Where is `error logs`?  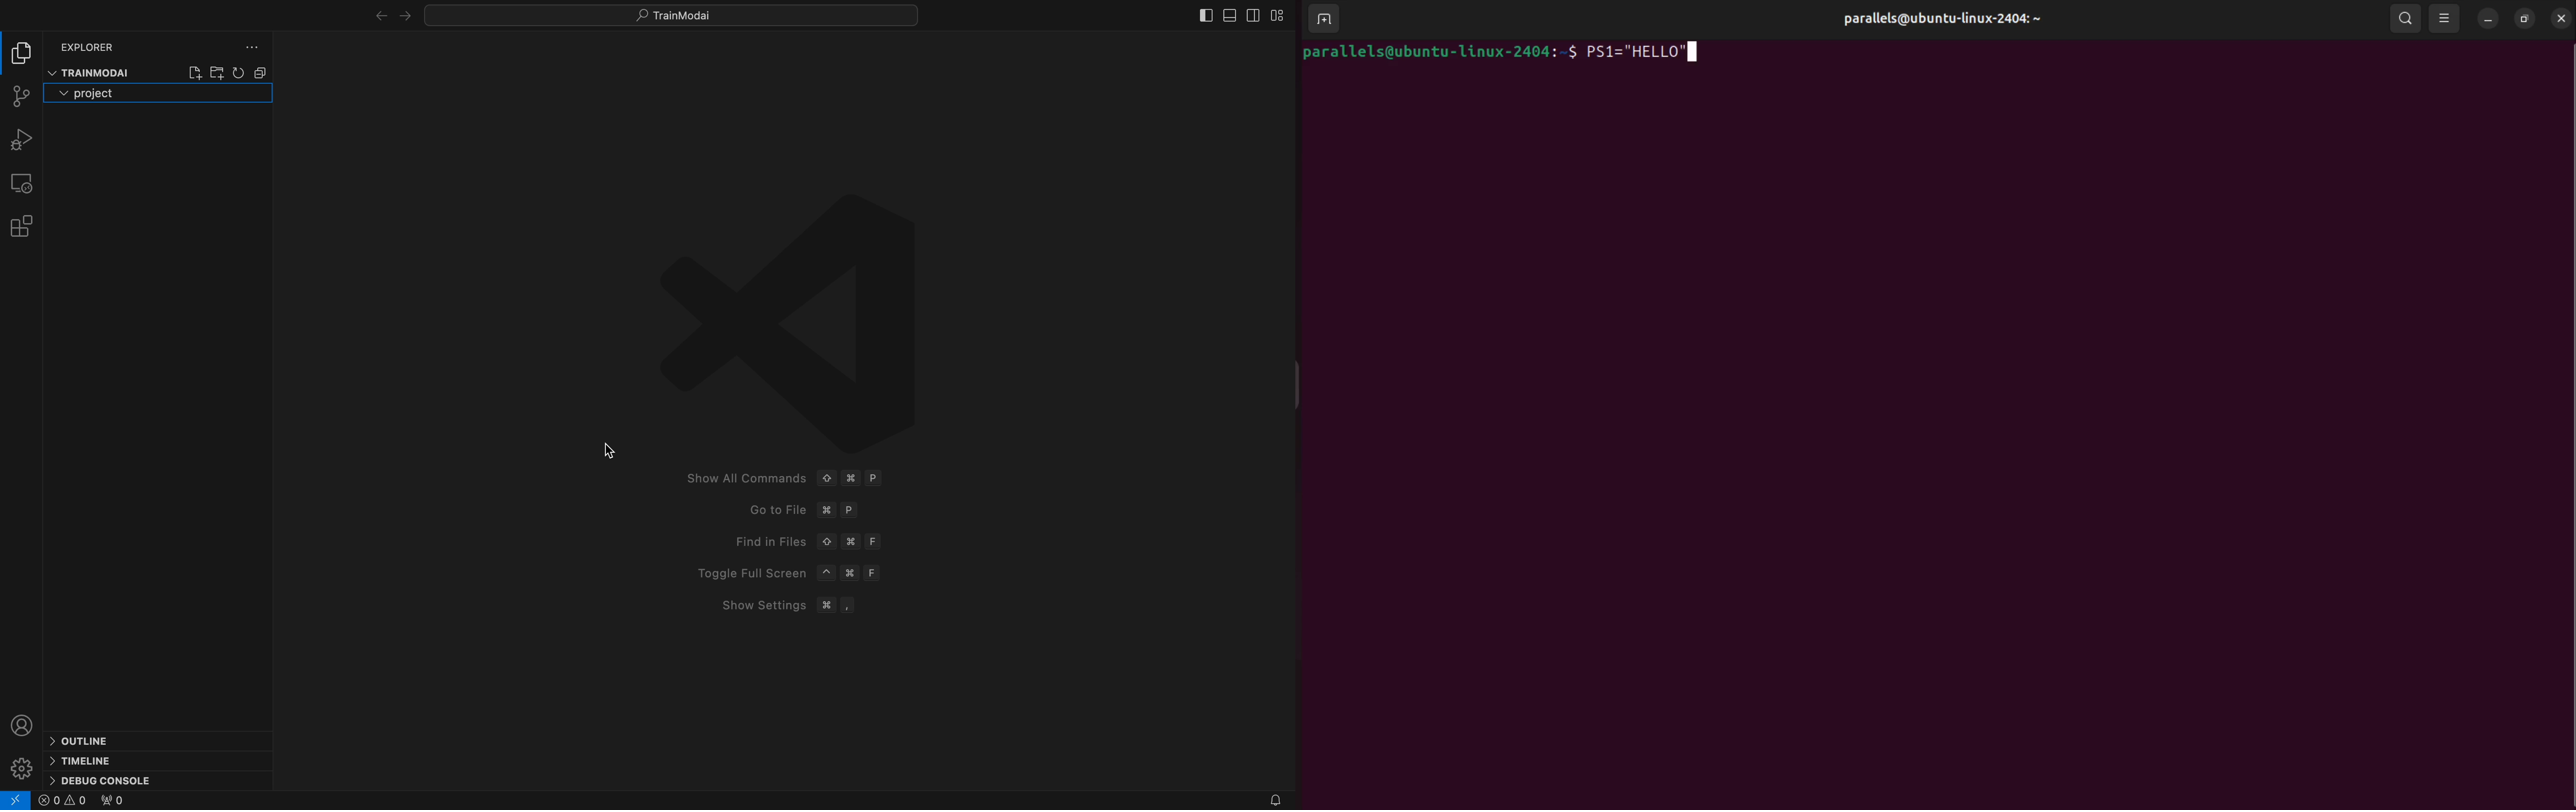 error logs is located at coordinates (16, 800).